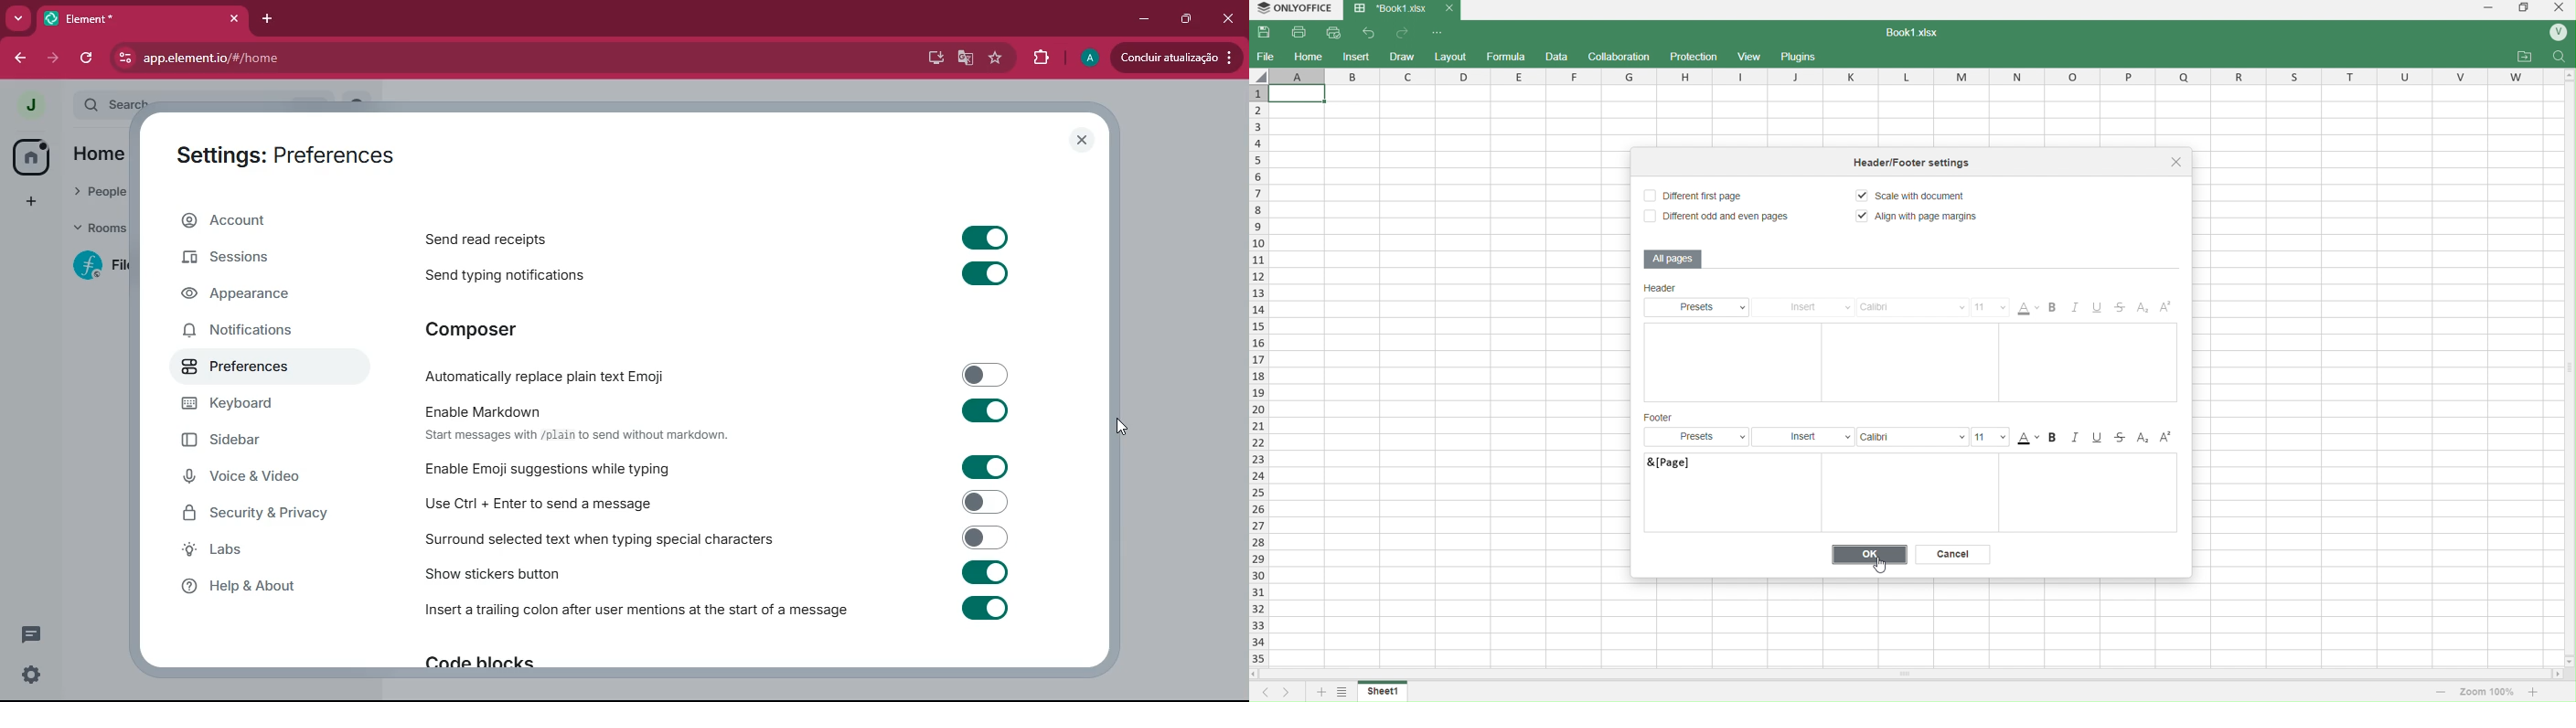 This screenshot has width=2576, height=728. What do you see at coordinates (1691, 56) in the screenshot?
I see `protection` at bounding box center [1691, 56].